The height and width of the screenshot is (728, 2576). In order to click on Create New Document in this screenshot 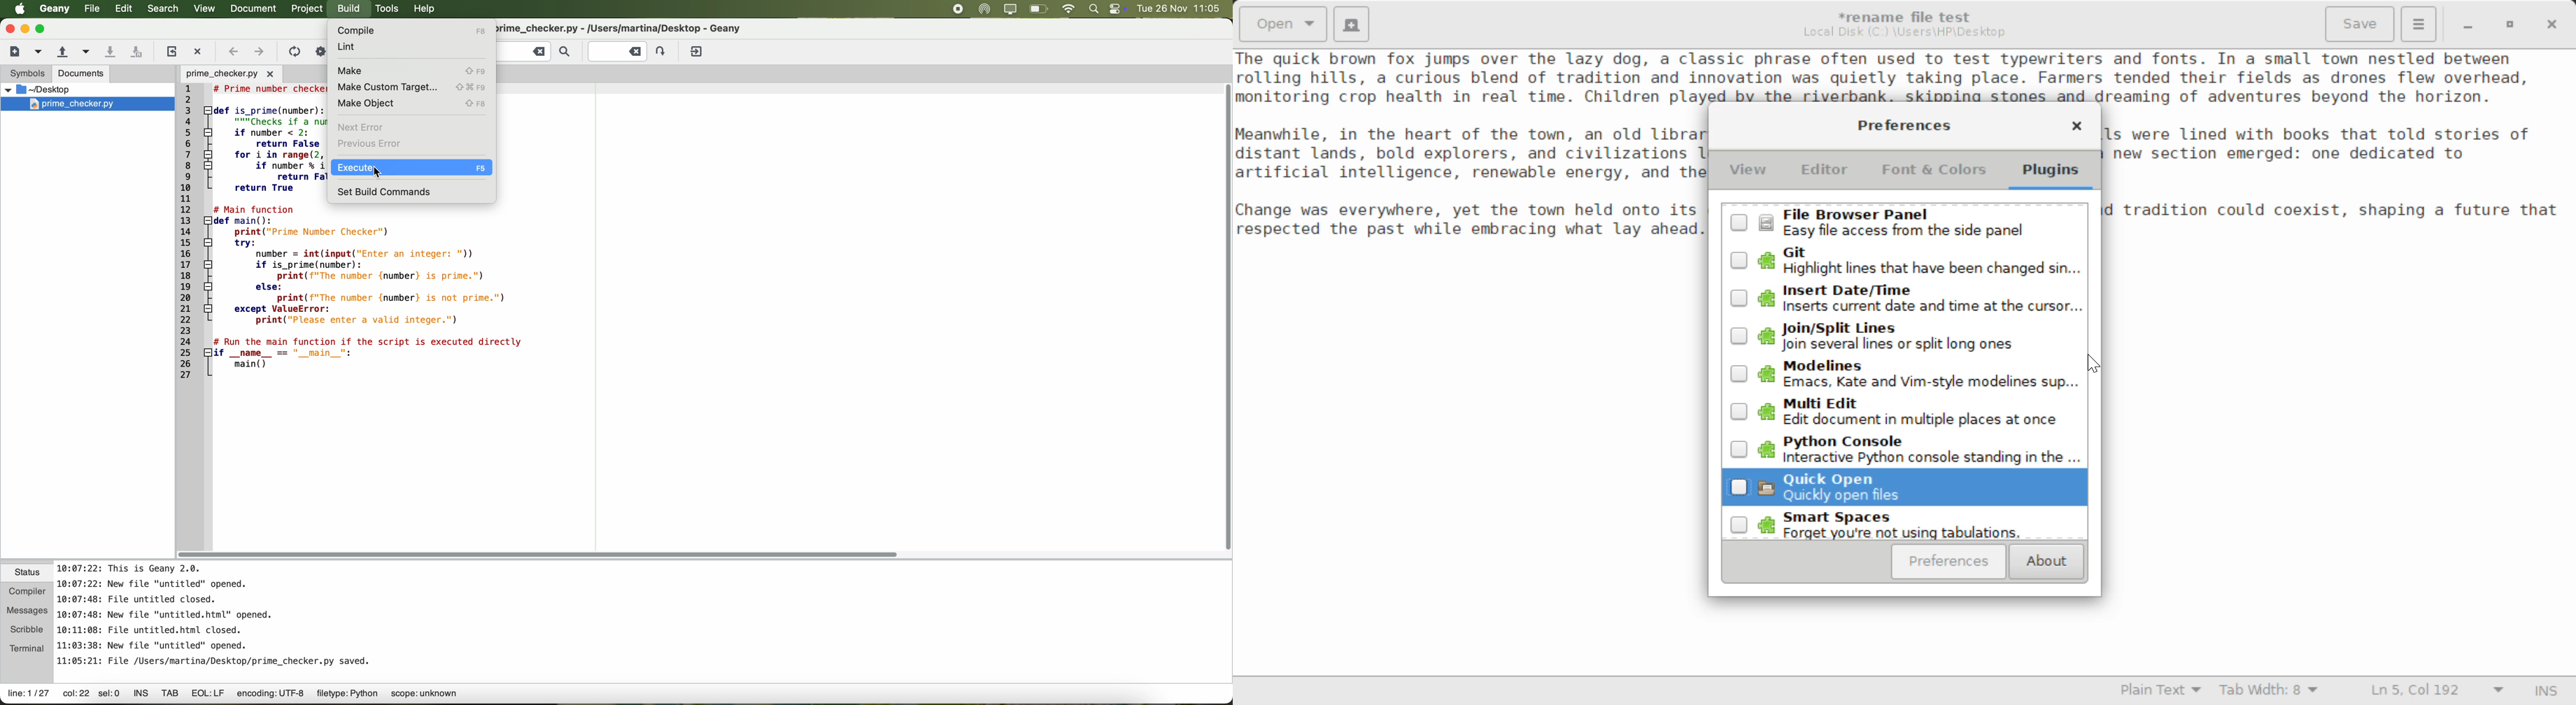, I will do `click(1350, 22)`.